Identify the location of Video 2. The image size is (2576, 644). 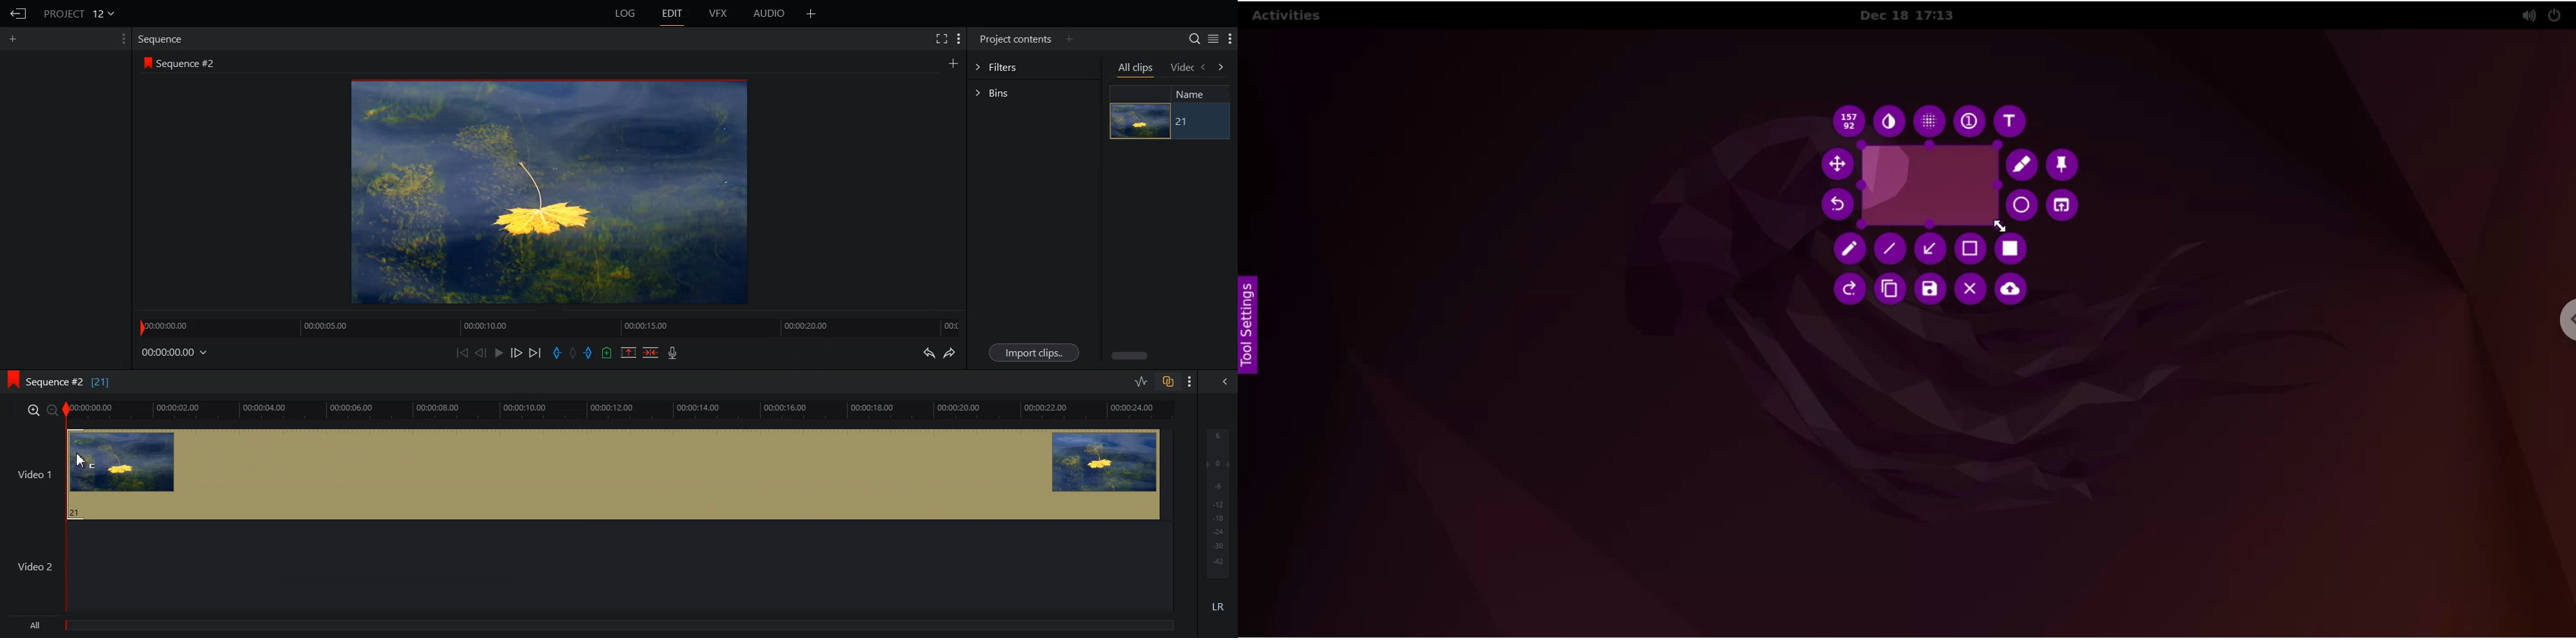
(589, 568).